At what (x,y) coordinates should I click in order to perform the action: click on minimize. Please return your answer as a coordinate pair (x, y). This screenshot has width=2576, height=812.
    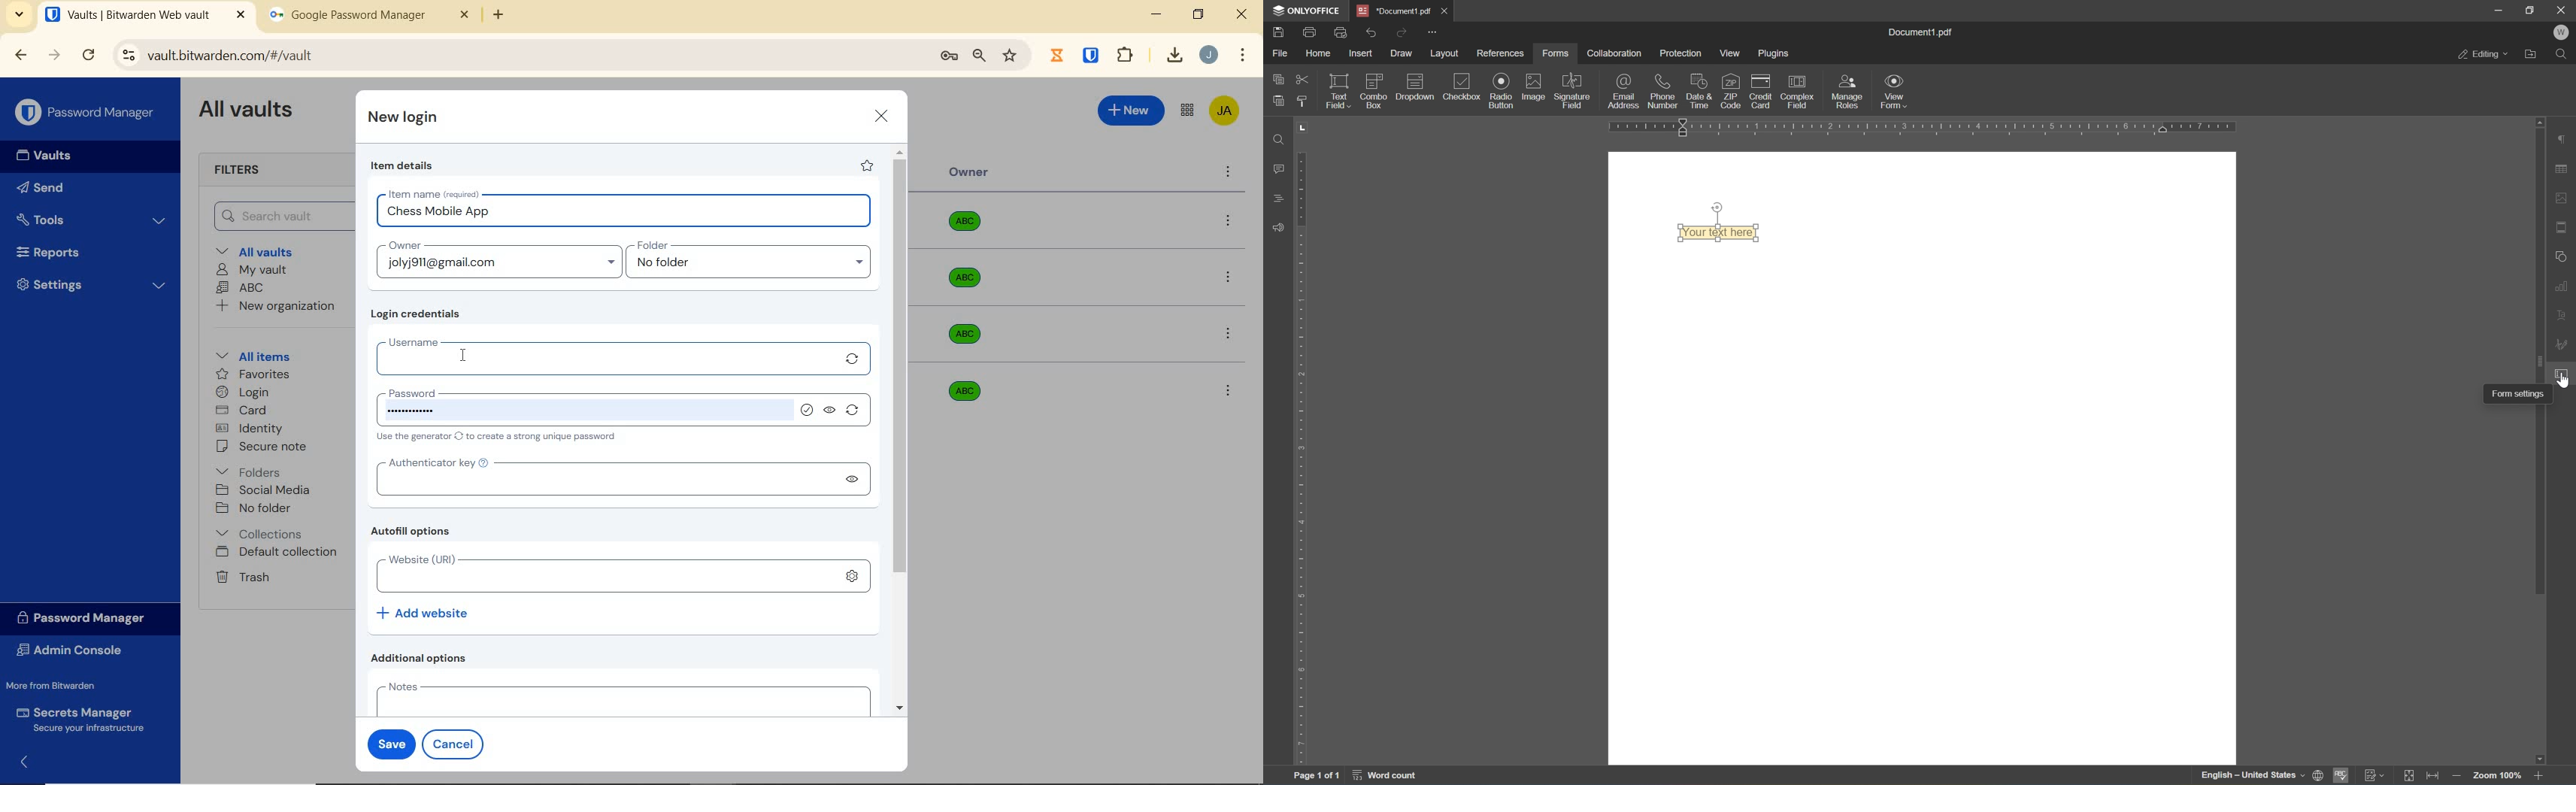
    Looking at the image, I should click on (1156, 14).